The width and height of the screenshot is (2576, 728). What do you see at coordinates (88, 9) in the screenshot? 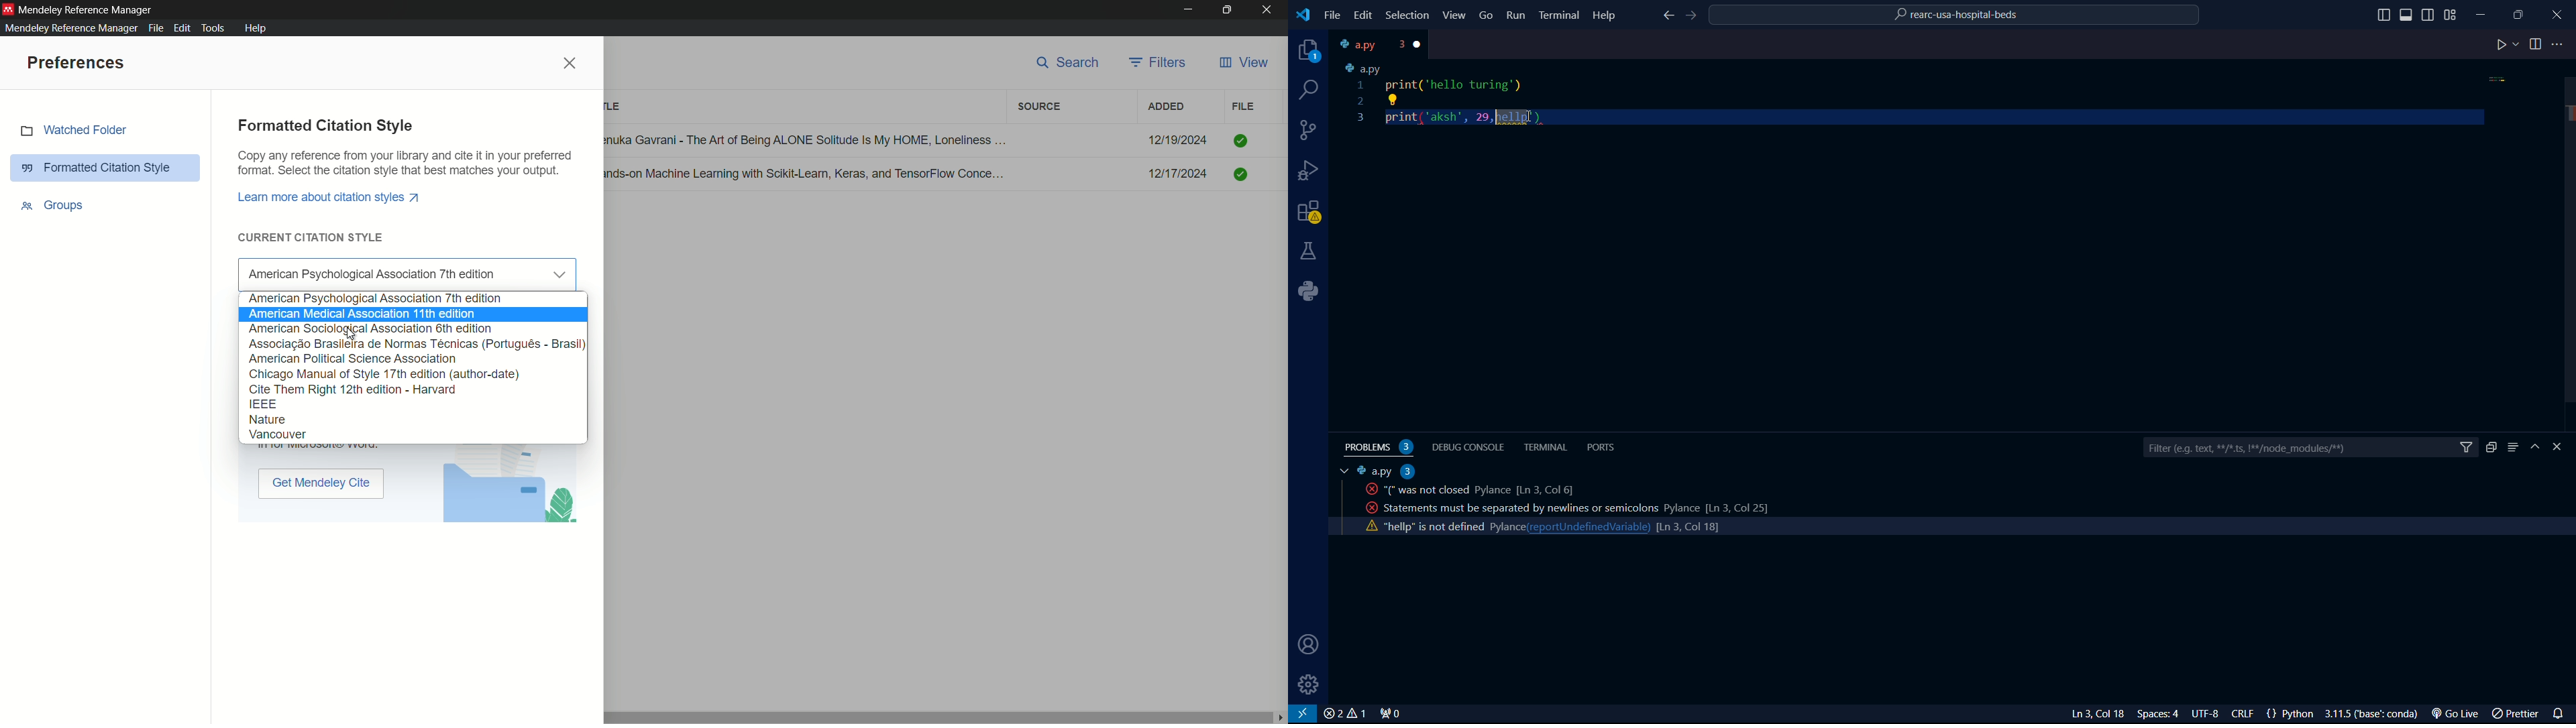
I see `app name` at bounding box center [88, 9].